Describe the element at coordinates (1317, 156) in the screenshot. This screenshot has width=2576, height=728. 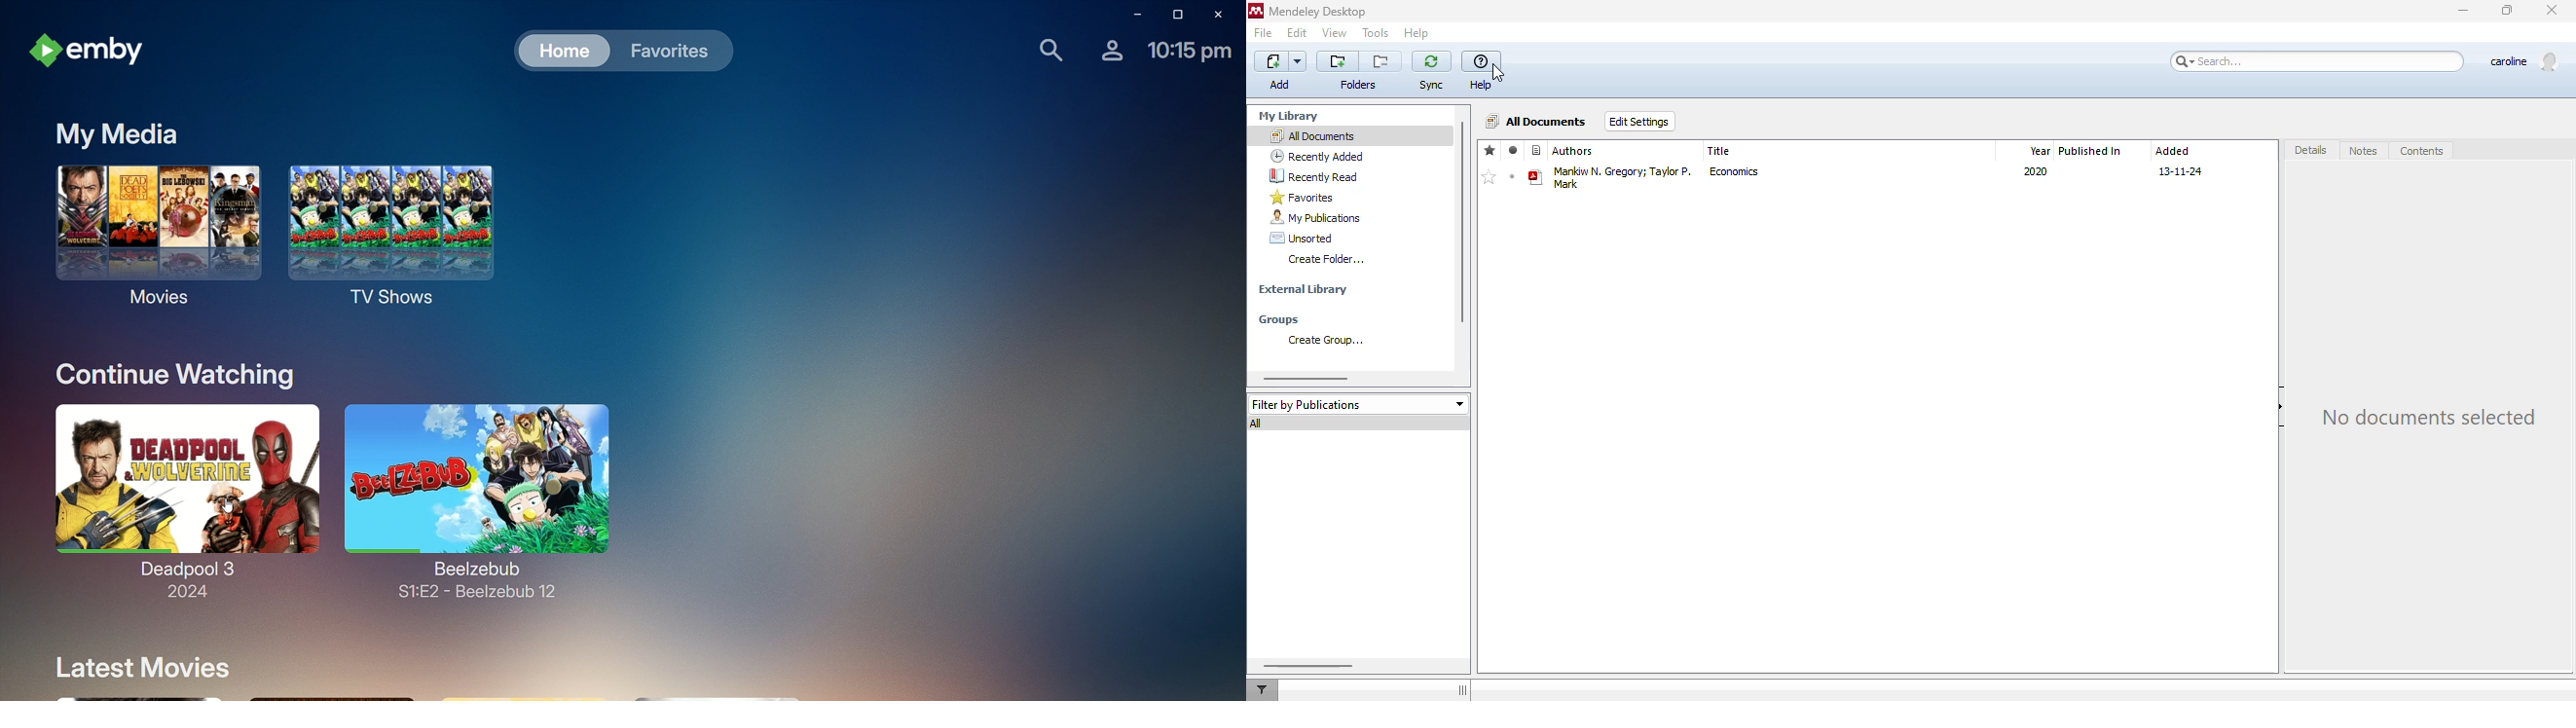
I see `recently added` at that location.